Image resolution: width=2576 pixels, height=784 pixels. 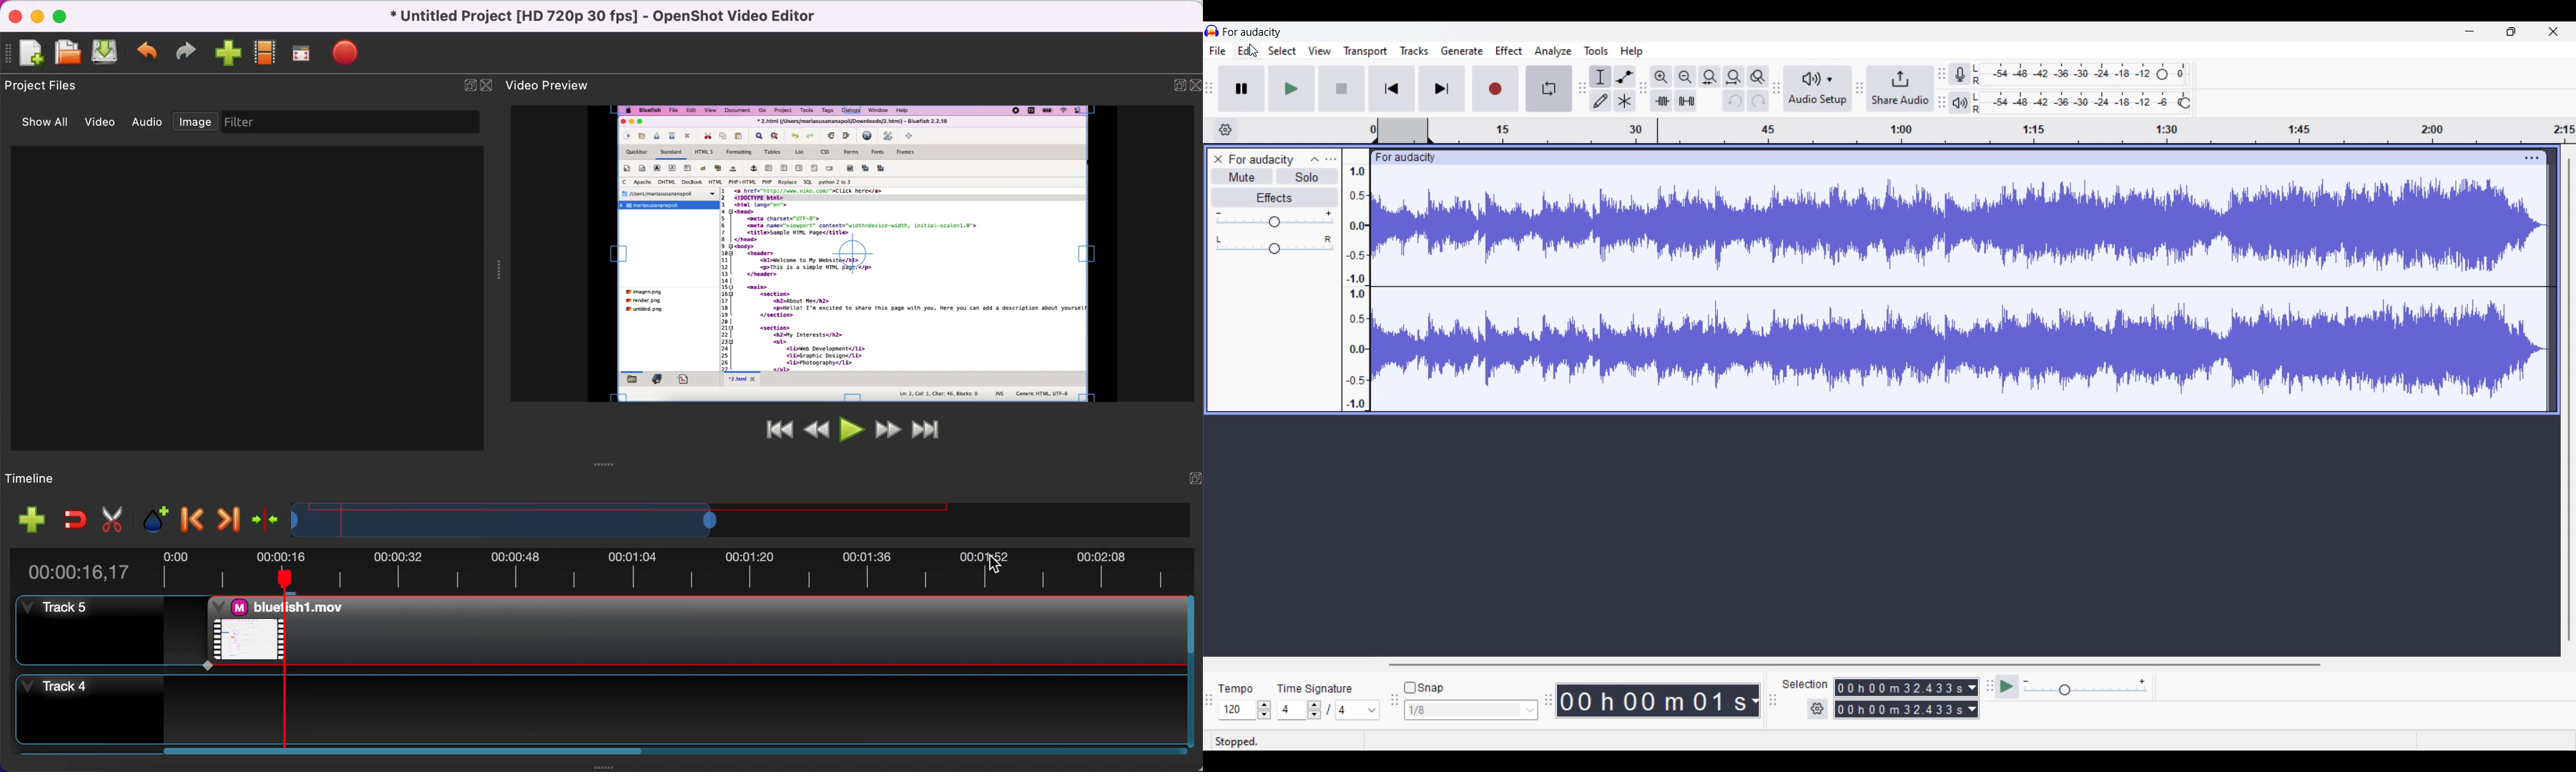 What do you see at coordinates (1596, 51) in the screenshot?
I see `Tools menu` at bounding box center [1596, 51].